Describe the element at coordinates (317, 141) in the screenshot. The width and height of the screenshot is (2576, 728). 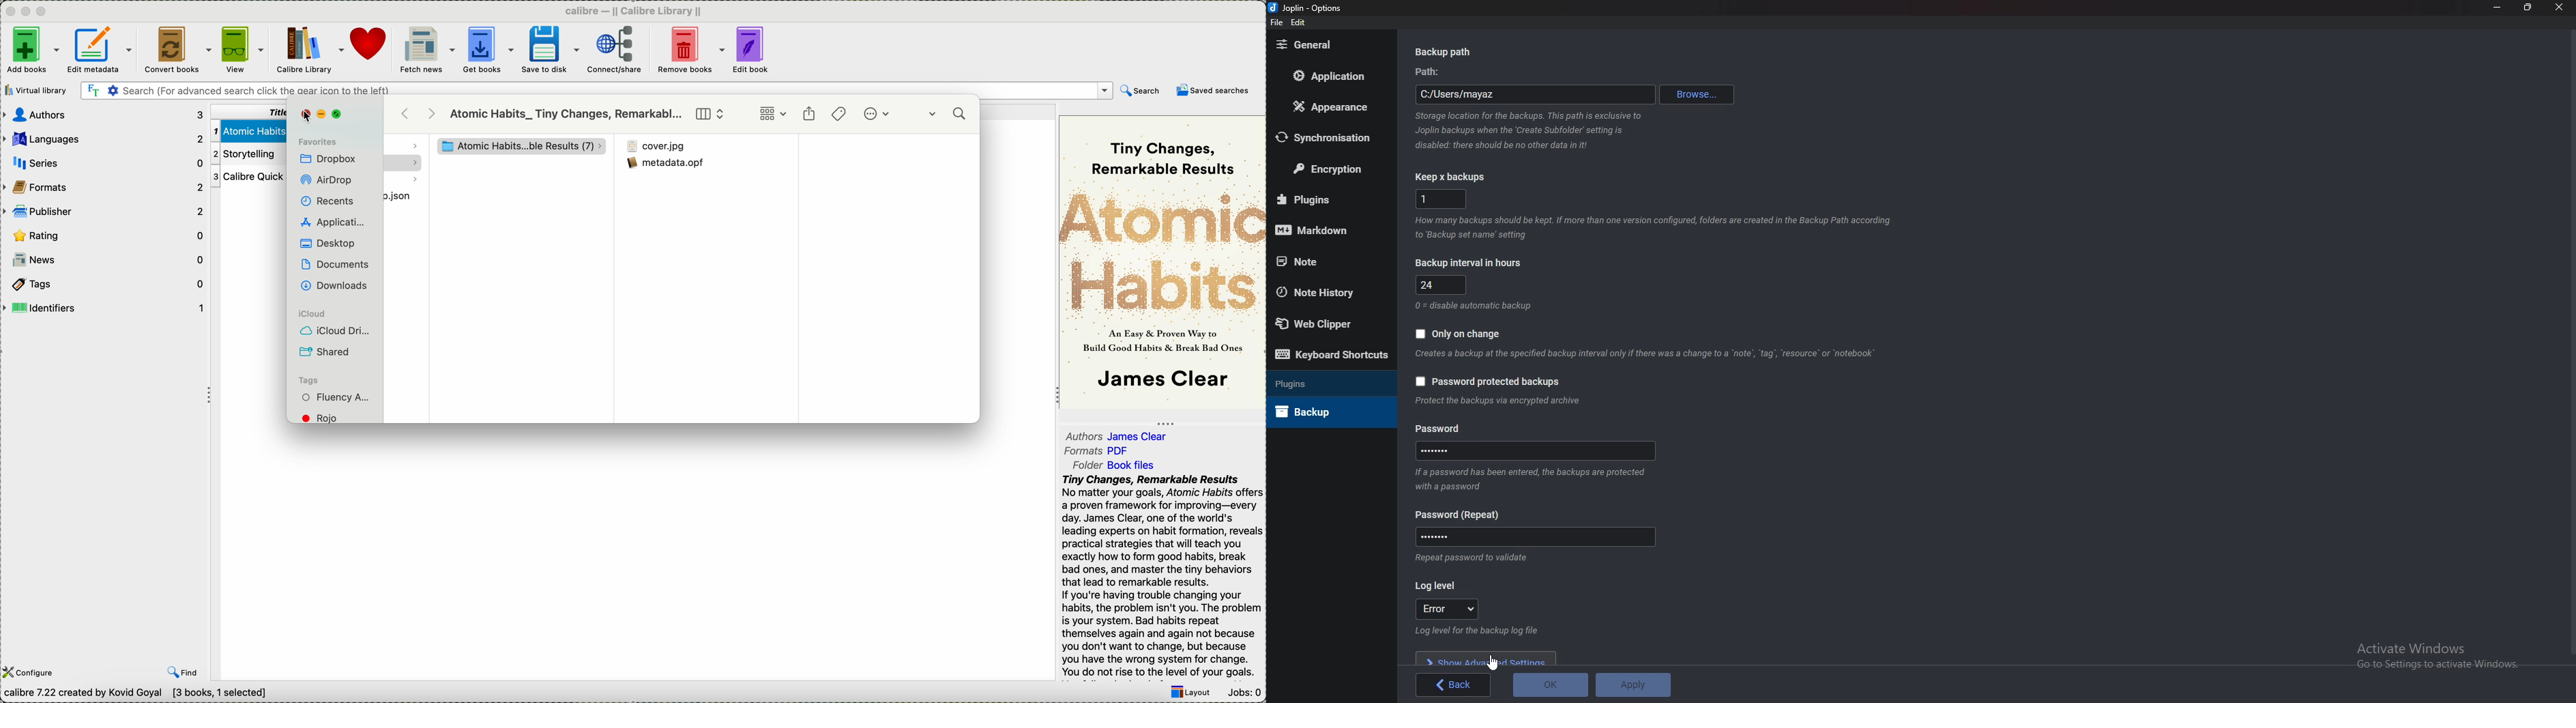
I see `favorites` at that location.